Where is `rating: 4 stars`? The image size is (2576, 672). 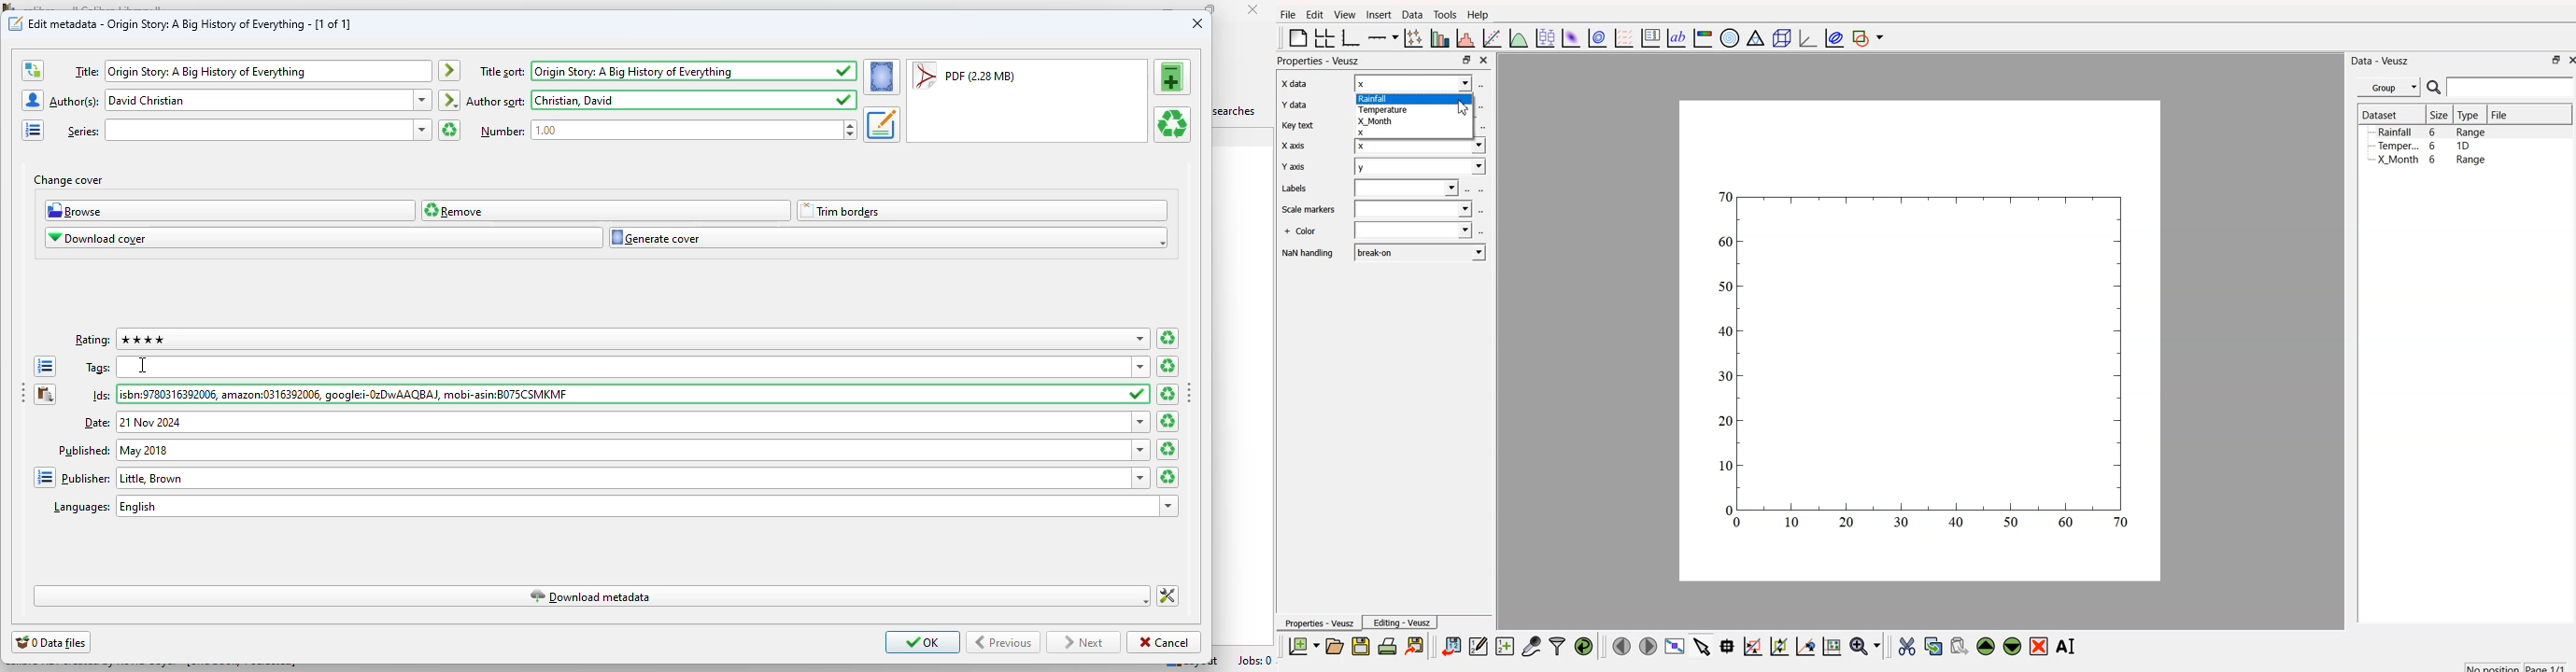
rating: 4 stars is located at coordinates (621, 339).